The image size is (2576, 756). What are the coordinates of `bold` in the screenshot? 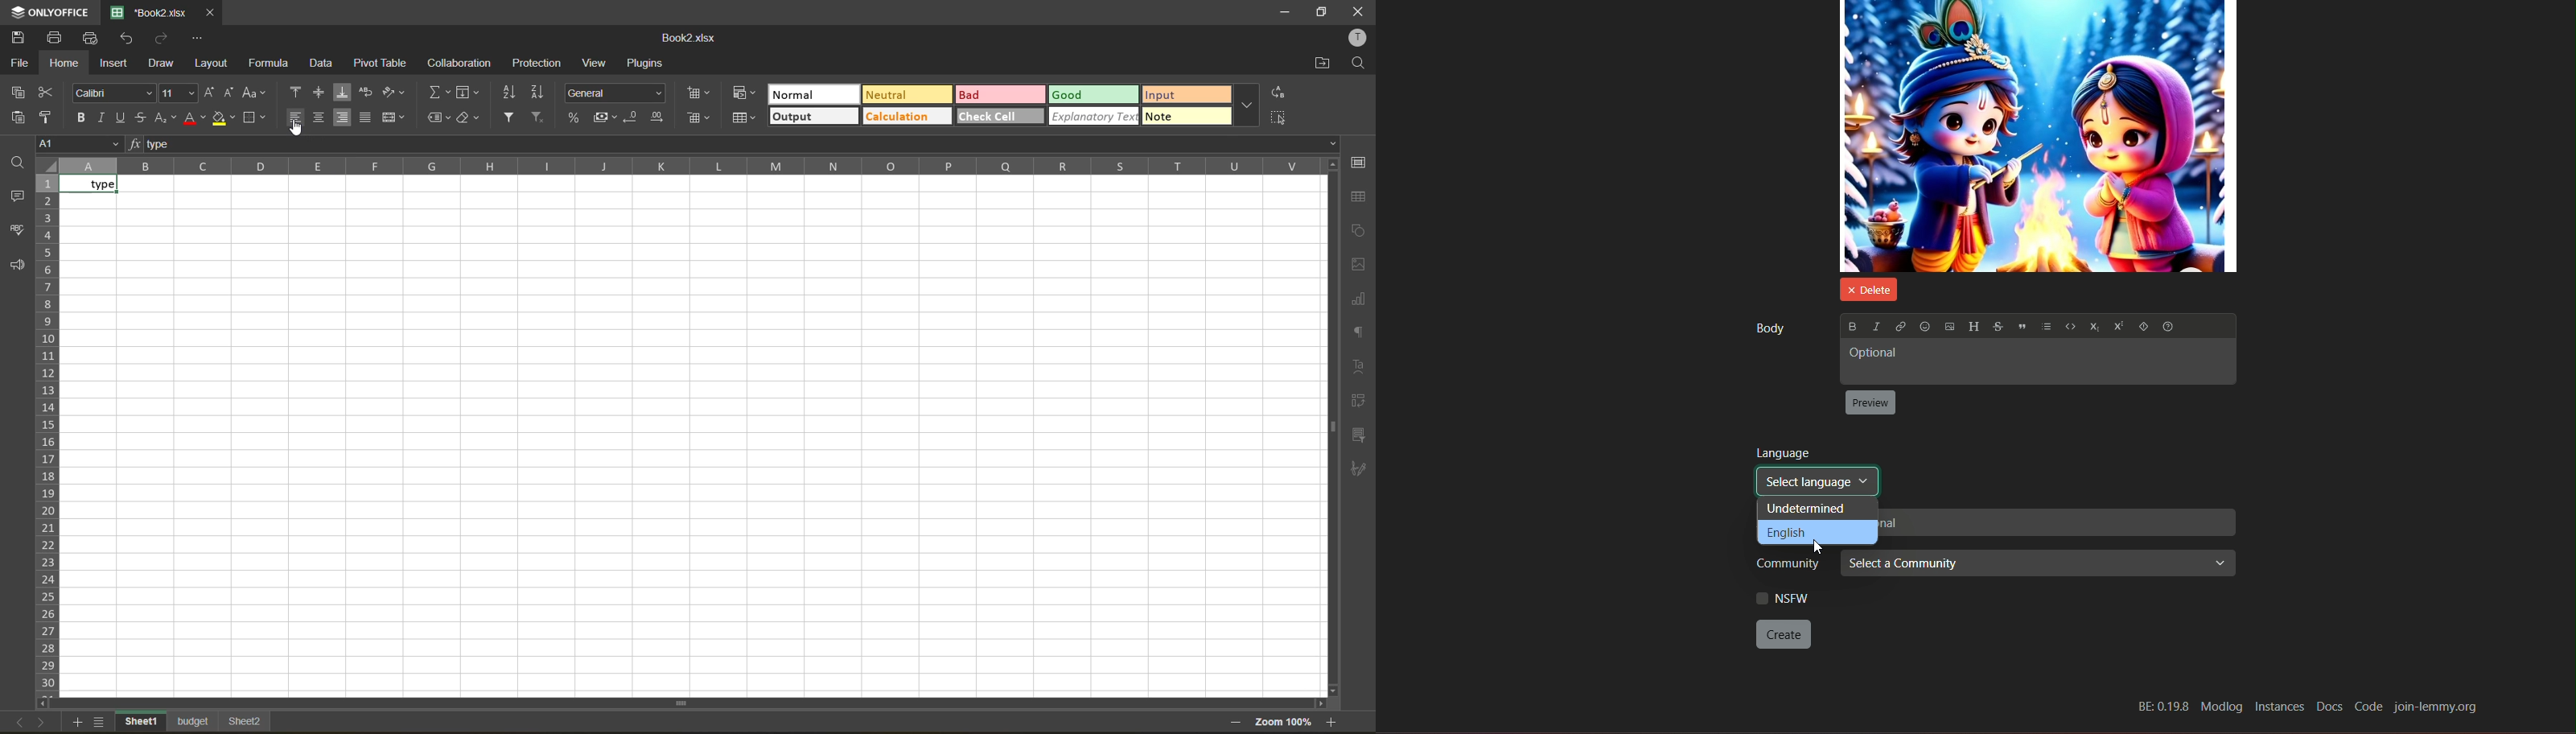 It's located at (1851, 326).